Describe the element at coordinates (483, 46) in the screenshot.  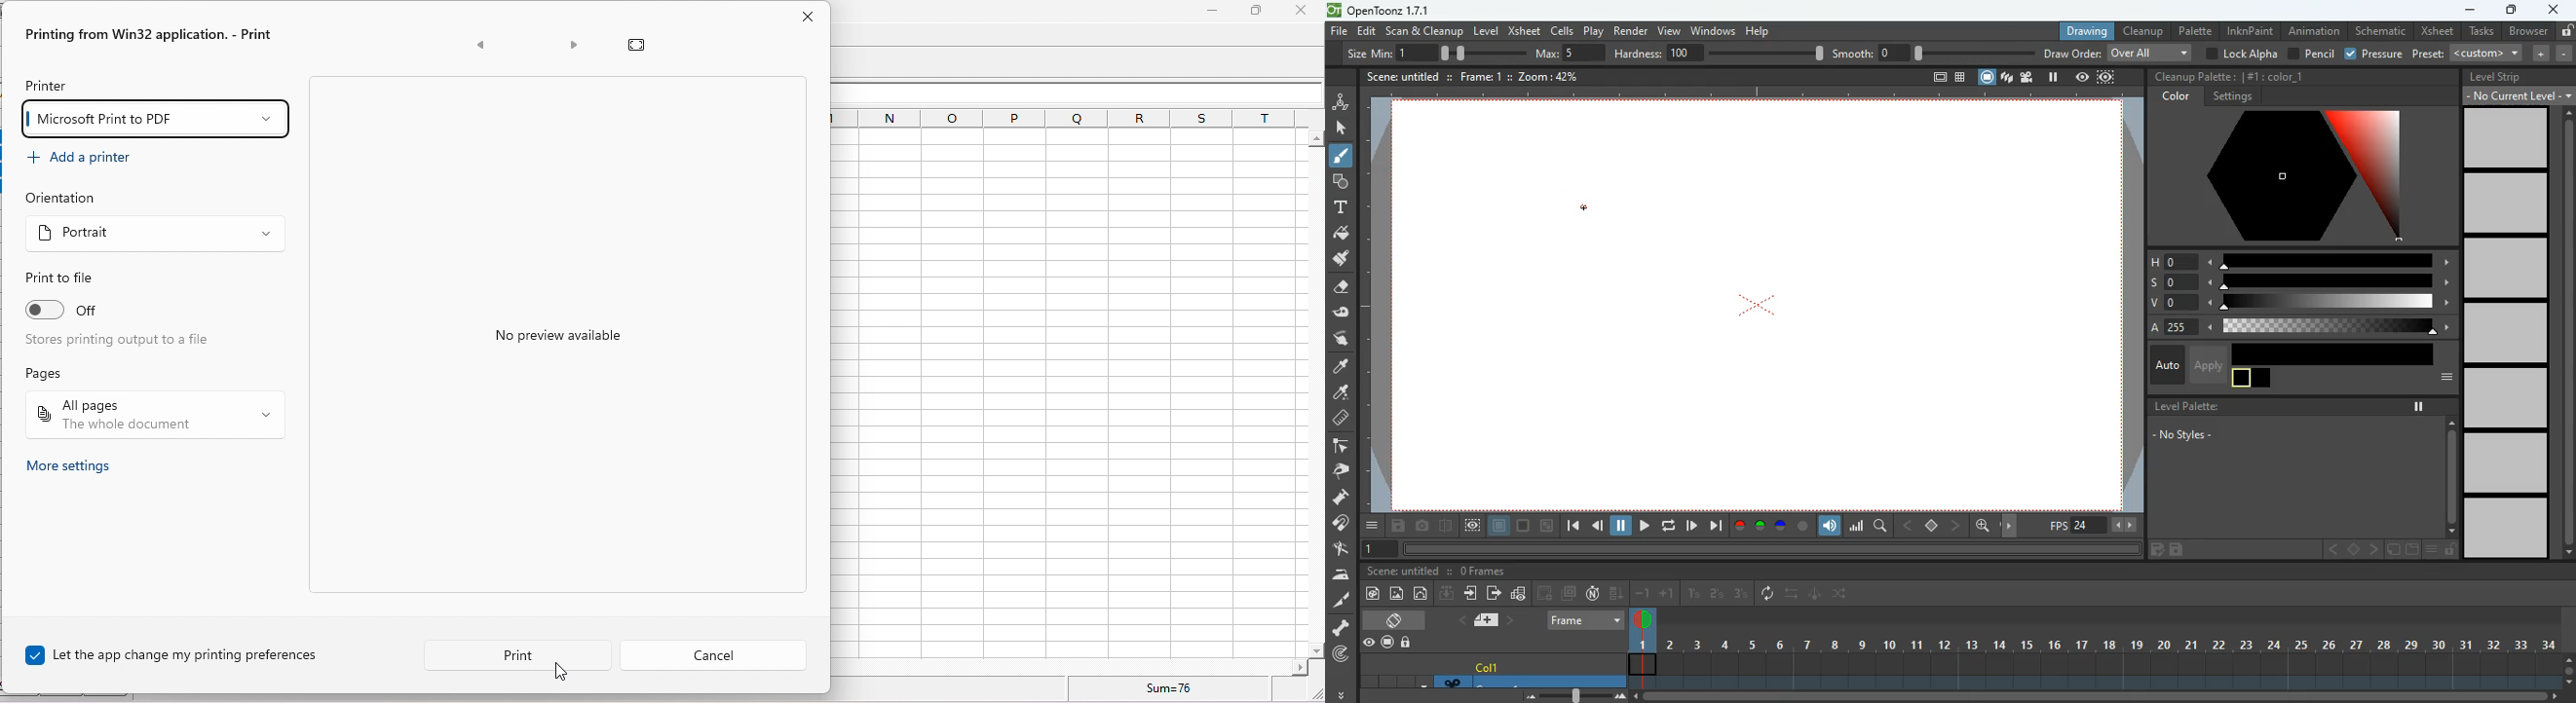
I see `previous` at that location.